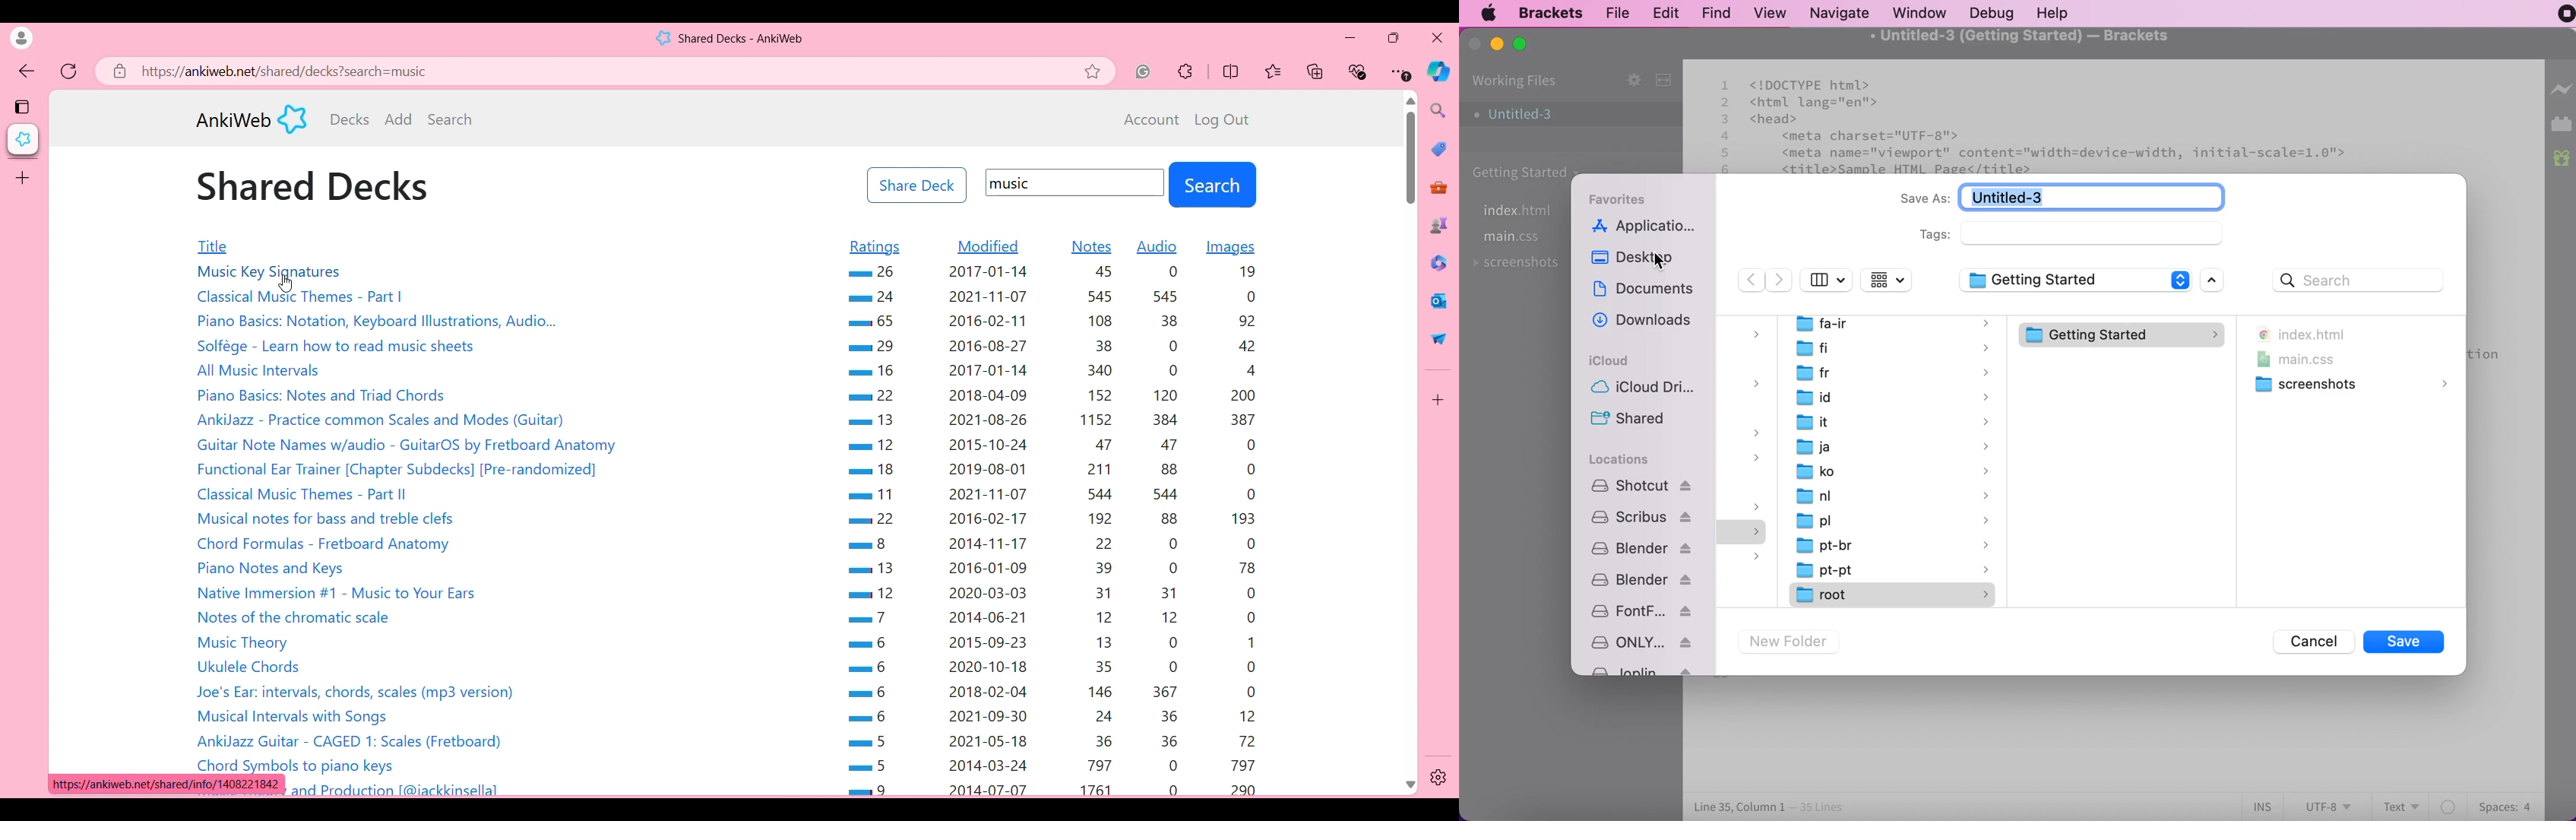  Describe the element at coordinates (1895, 347) in the screenshot. I see `fi` at that location.